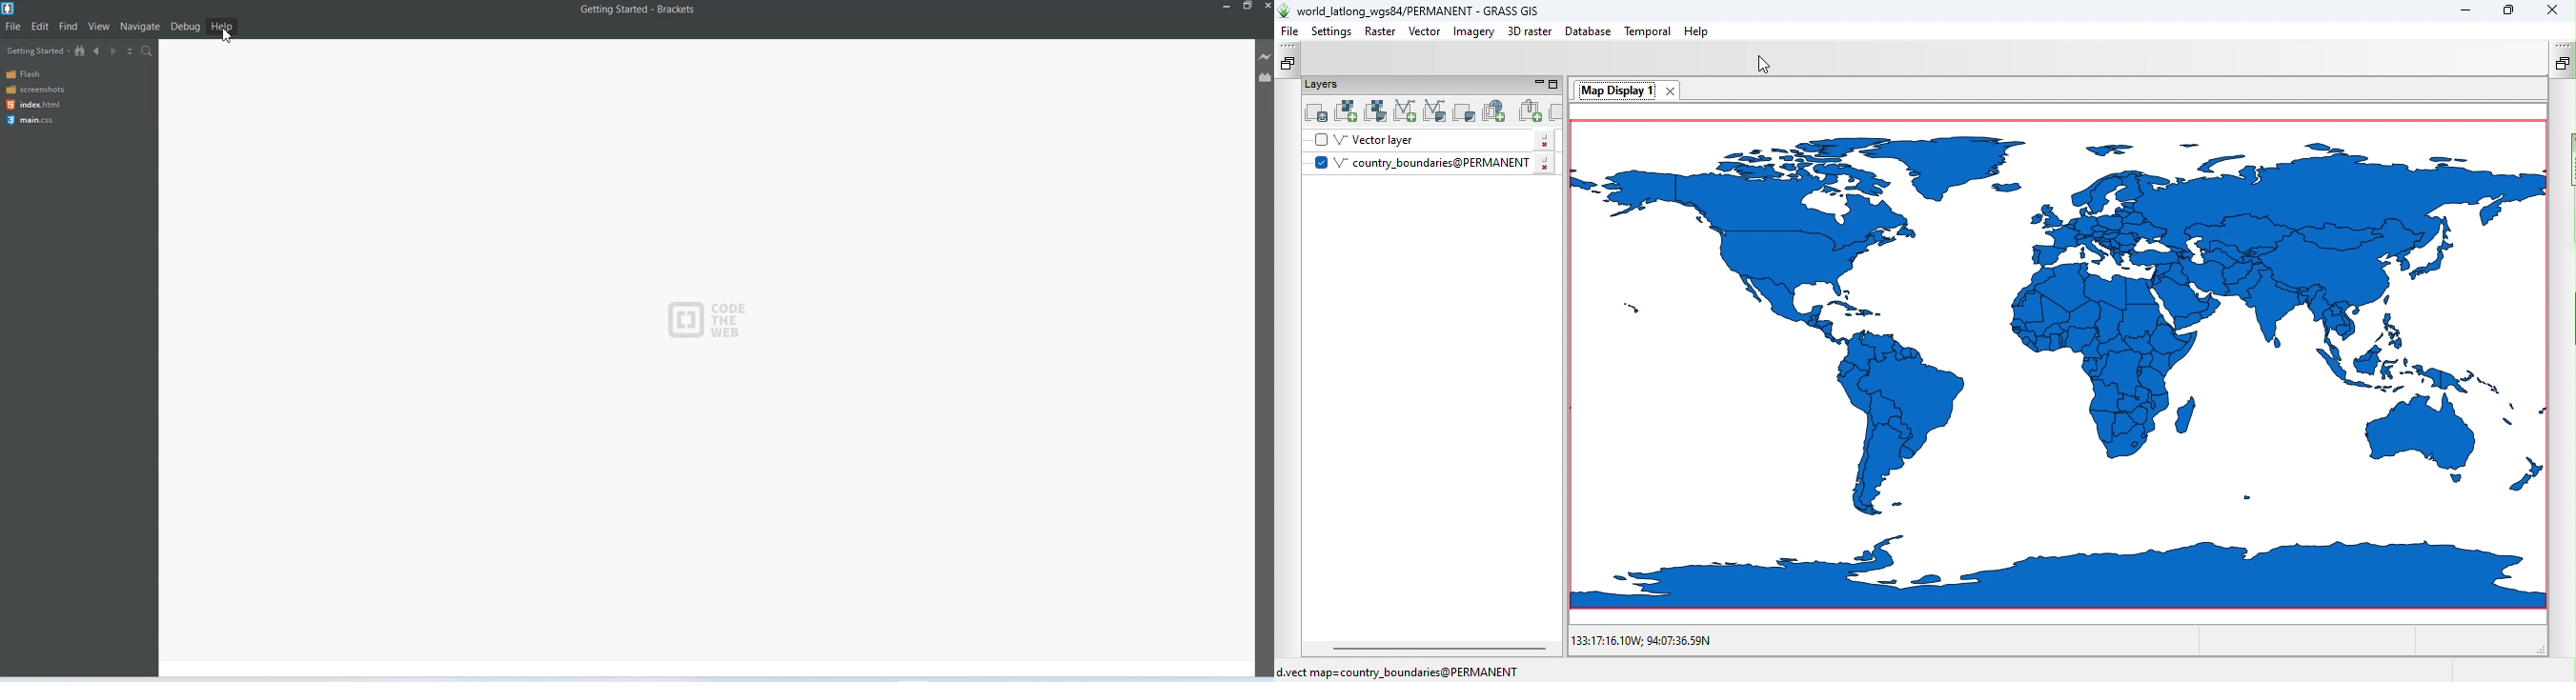 This screenshot has width=2576, height=700. What do you see at coordinates (40, 27) in the screenshot?
I see `Edit` at bounding box center [40, 27].